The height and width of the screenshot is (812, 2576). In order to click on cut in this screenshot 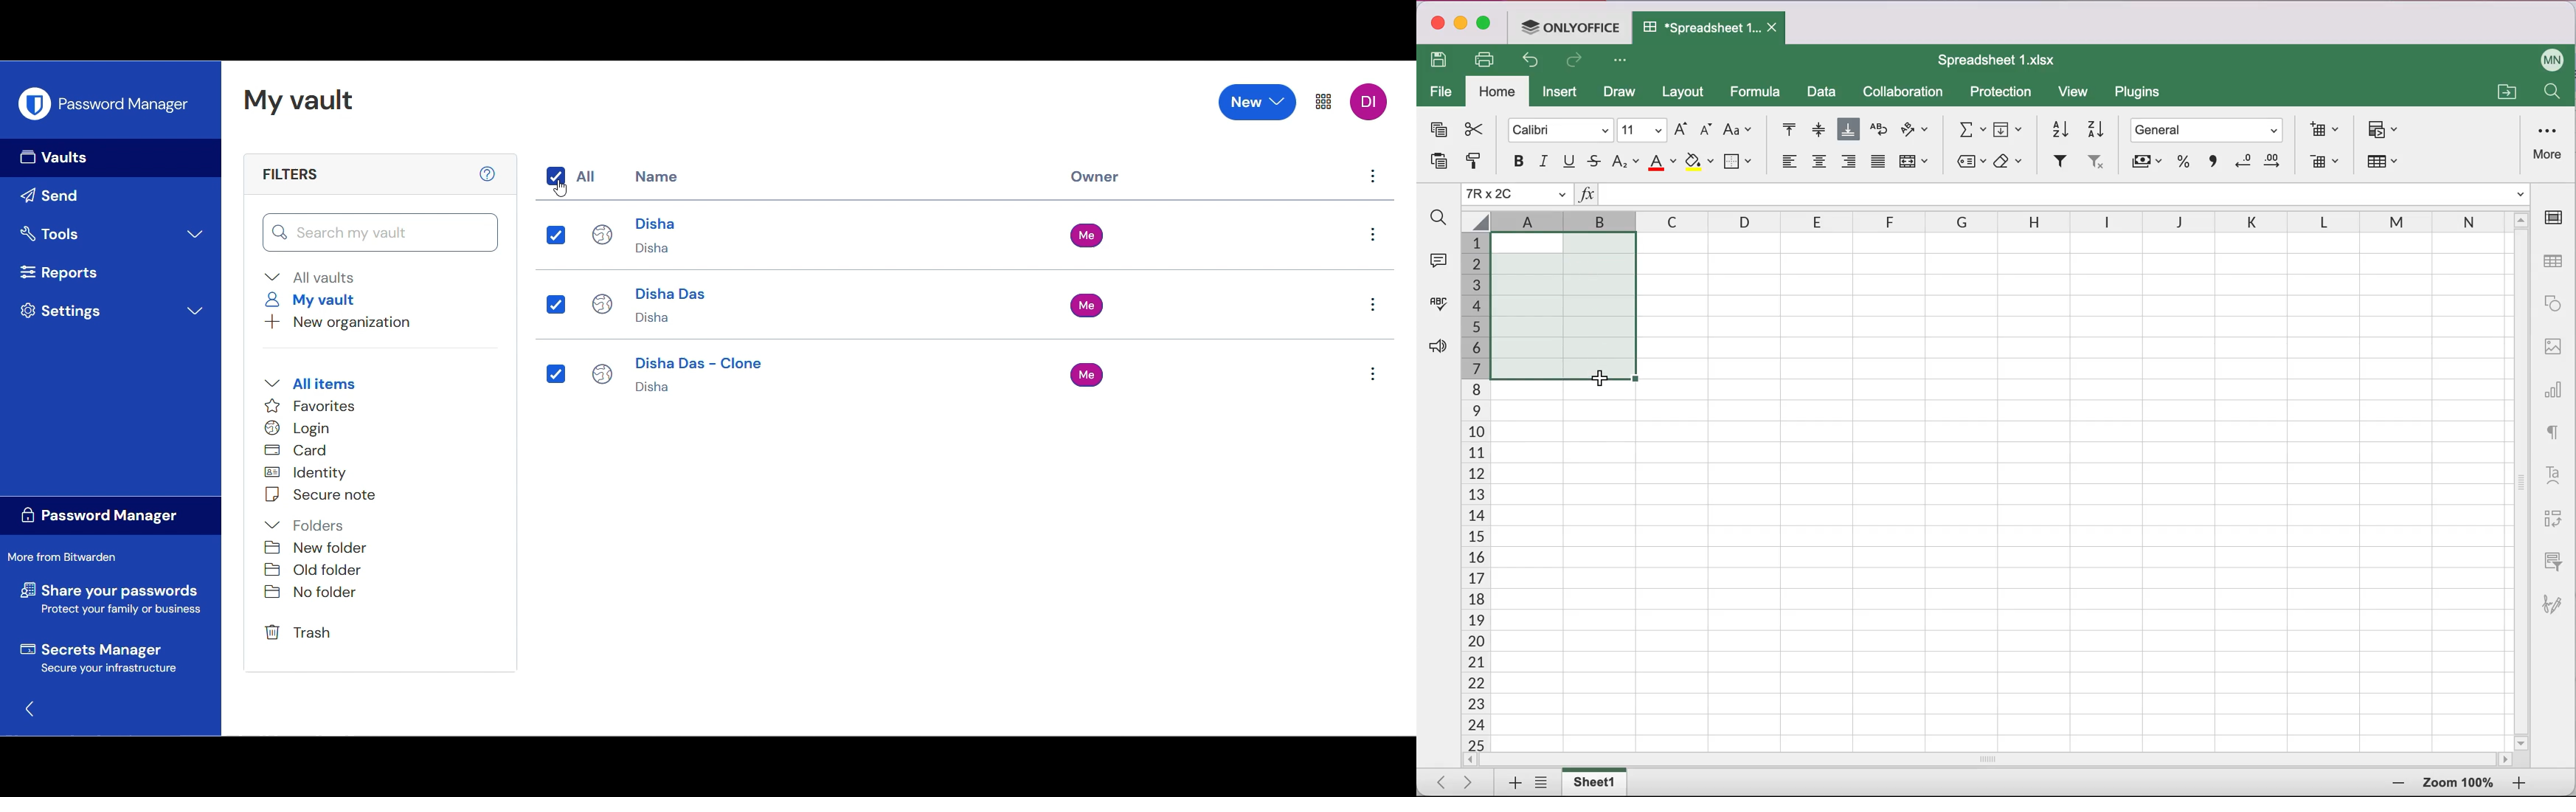, I will do `click(1472, 129)`.